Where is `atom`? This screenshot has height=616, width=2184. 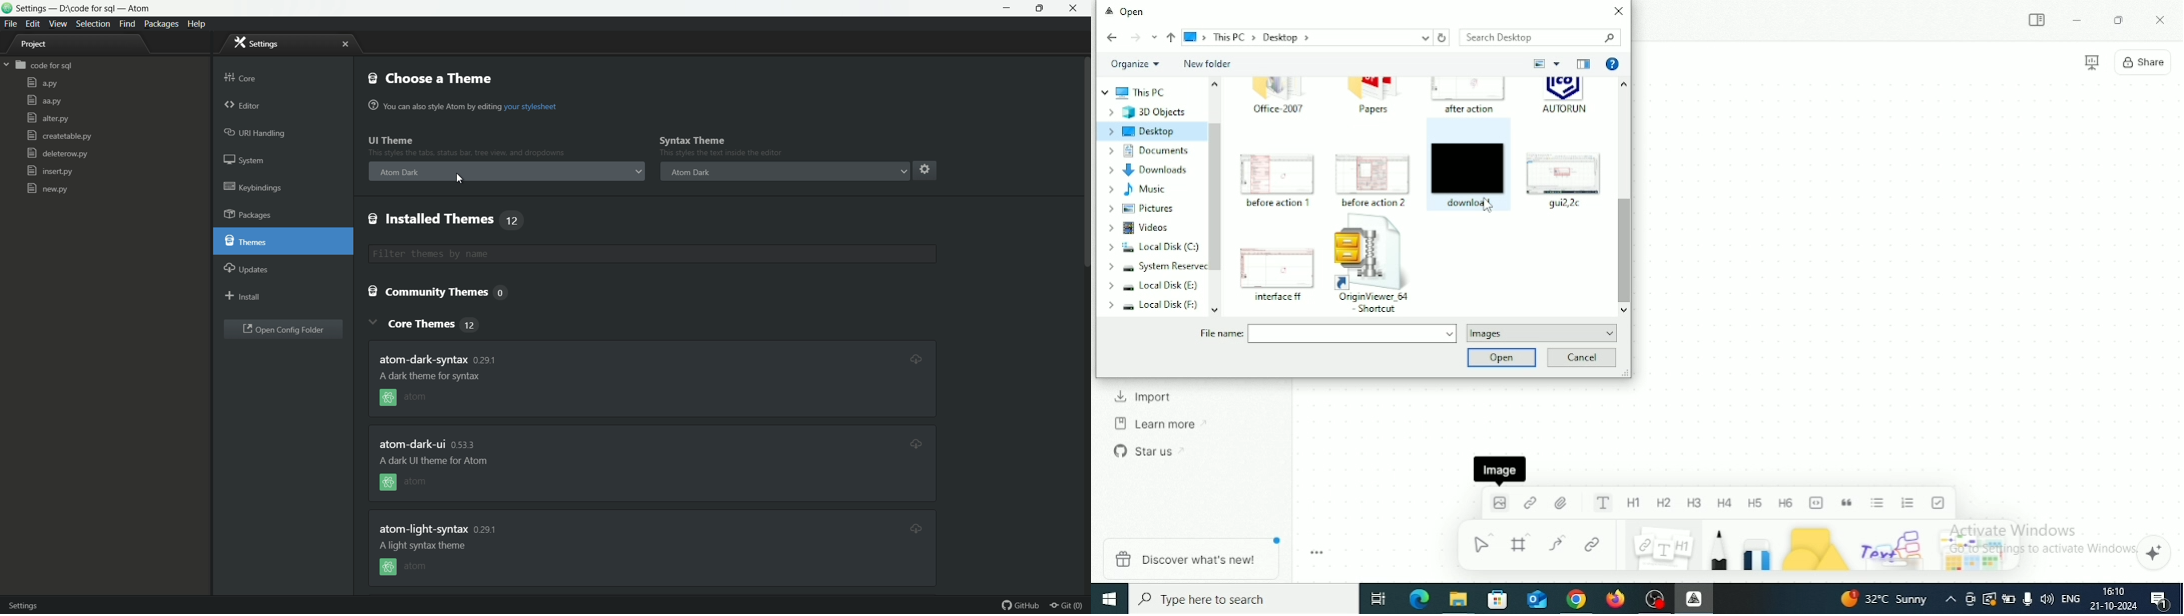 atom is located at coordinates (416, 398).